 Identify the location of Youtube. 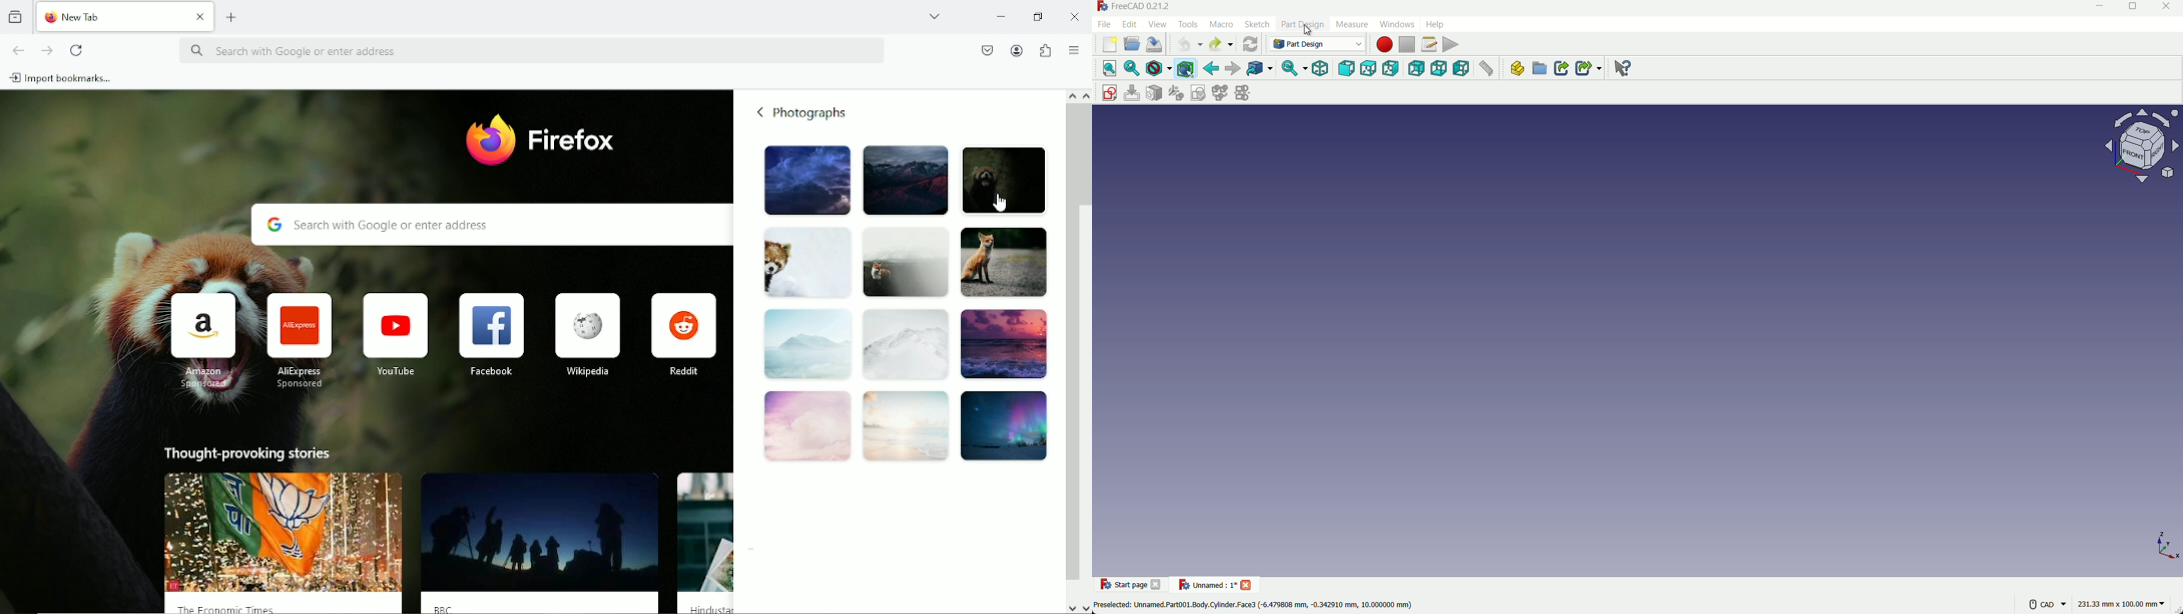
(393, 333).